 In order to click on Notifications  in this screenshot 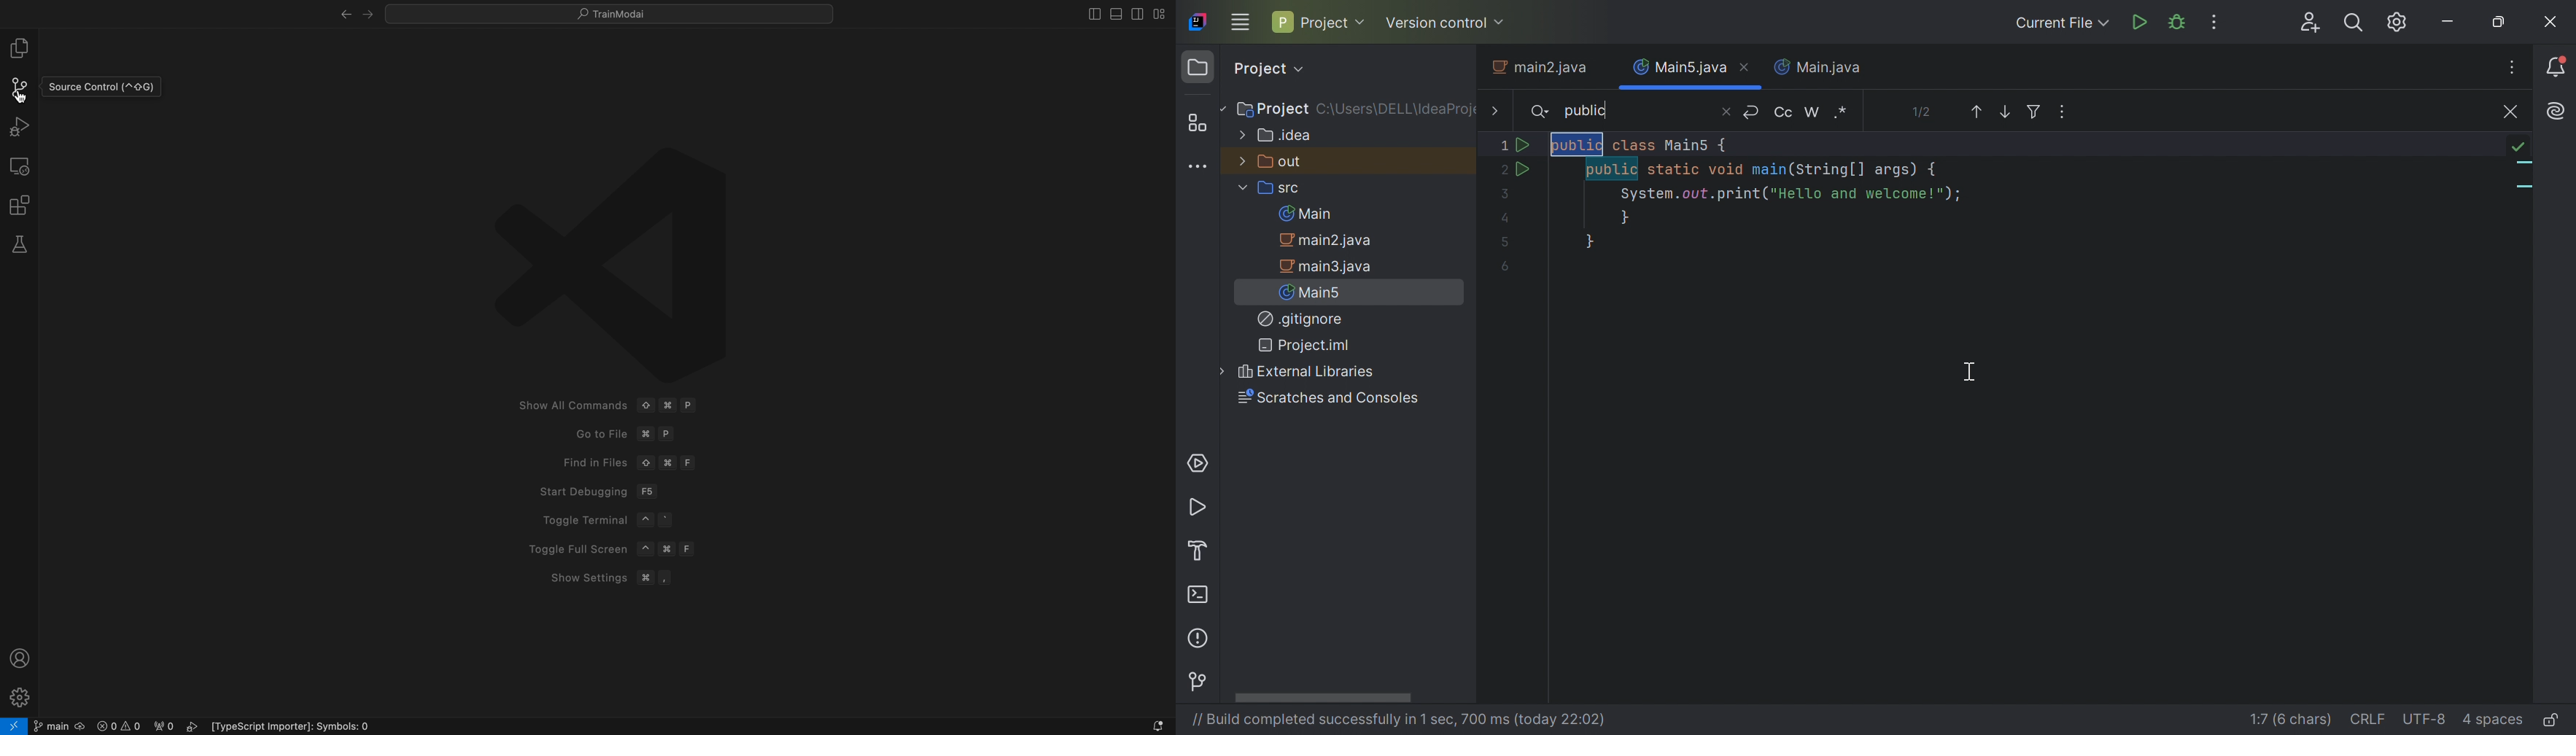, I will do `click(1154, 726)`.